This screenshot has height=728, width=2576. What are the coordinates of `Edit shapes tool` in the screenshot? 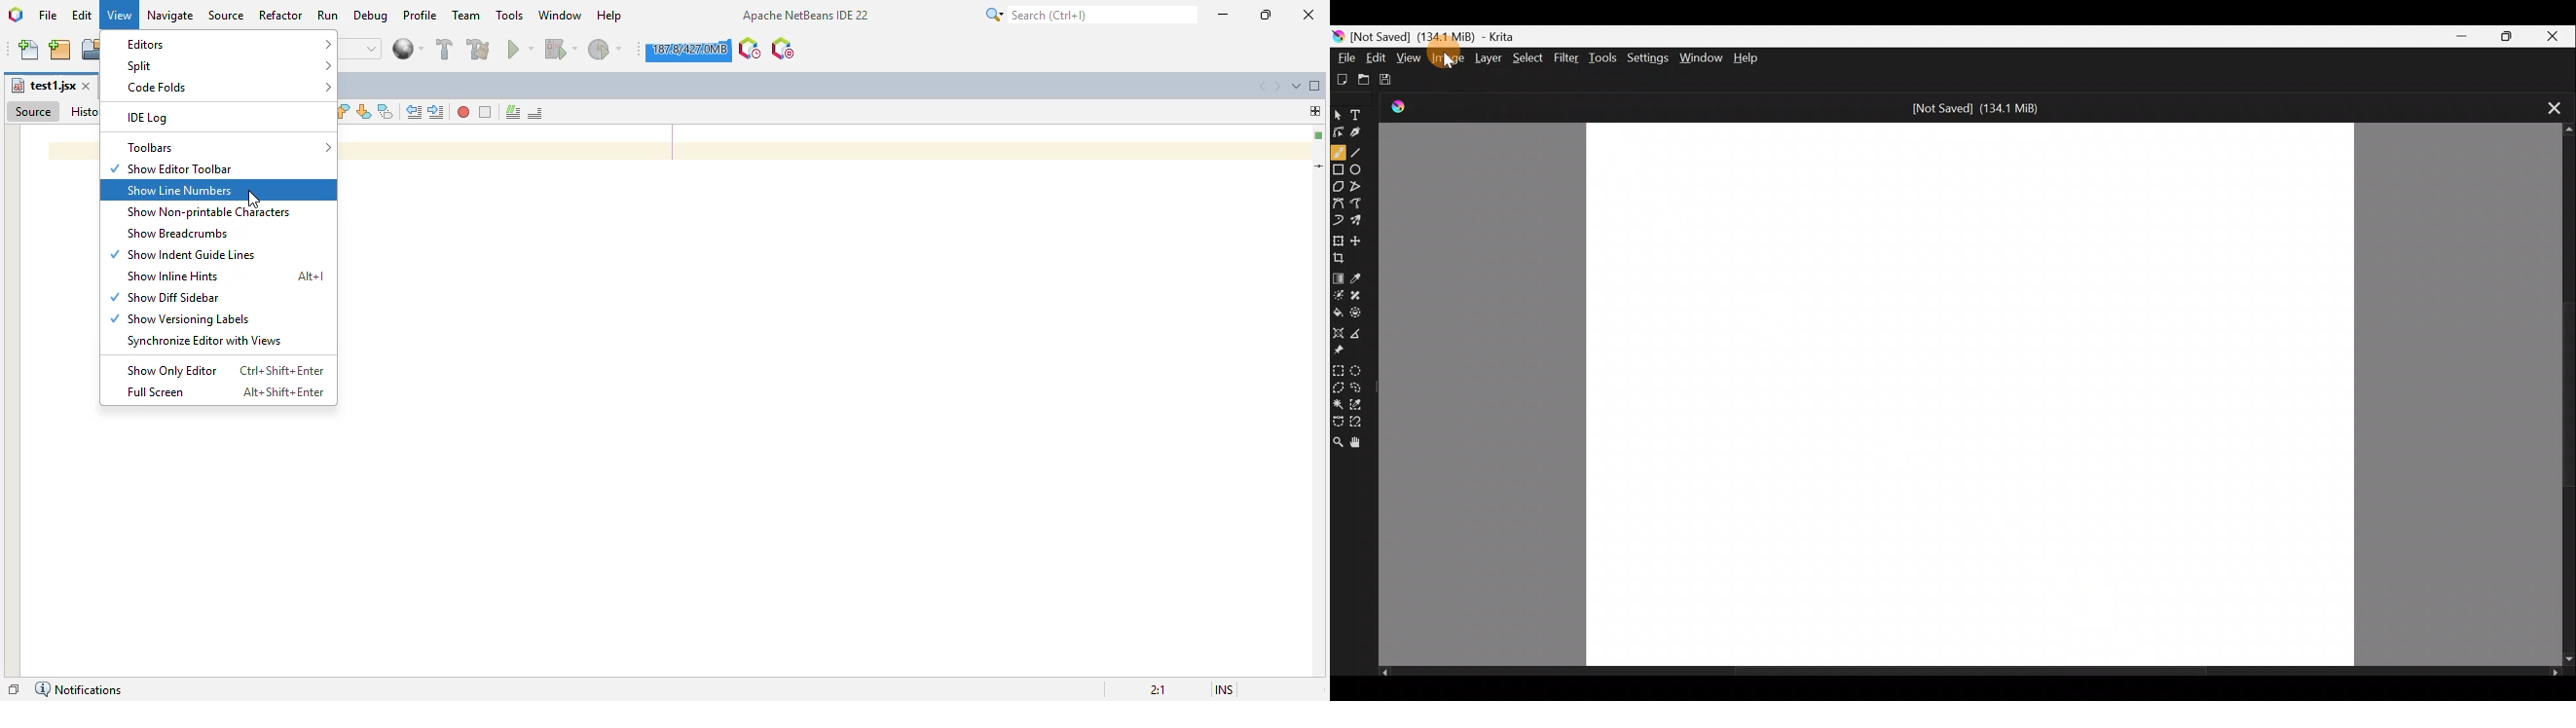 It's located at (1339, 131).